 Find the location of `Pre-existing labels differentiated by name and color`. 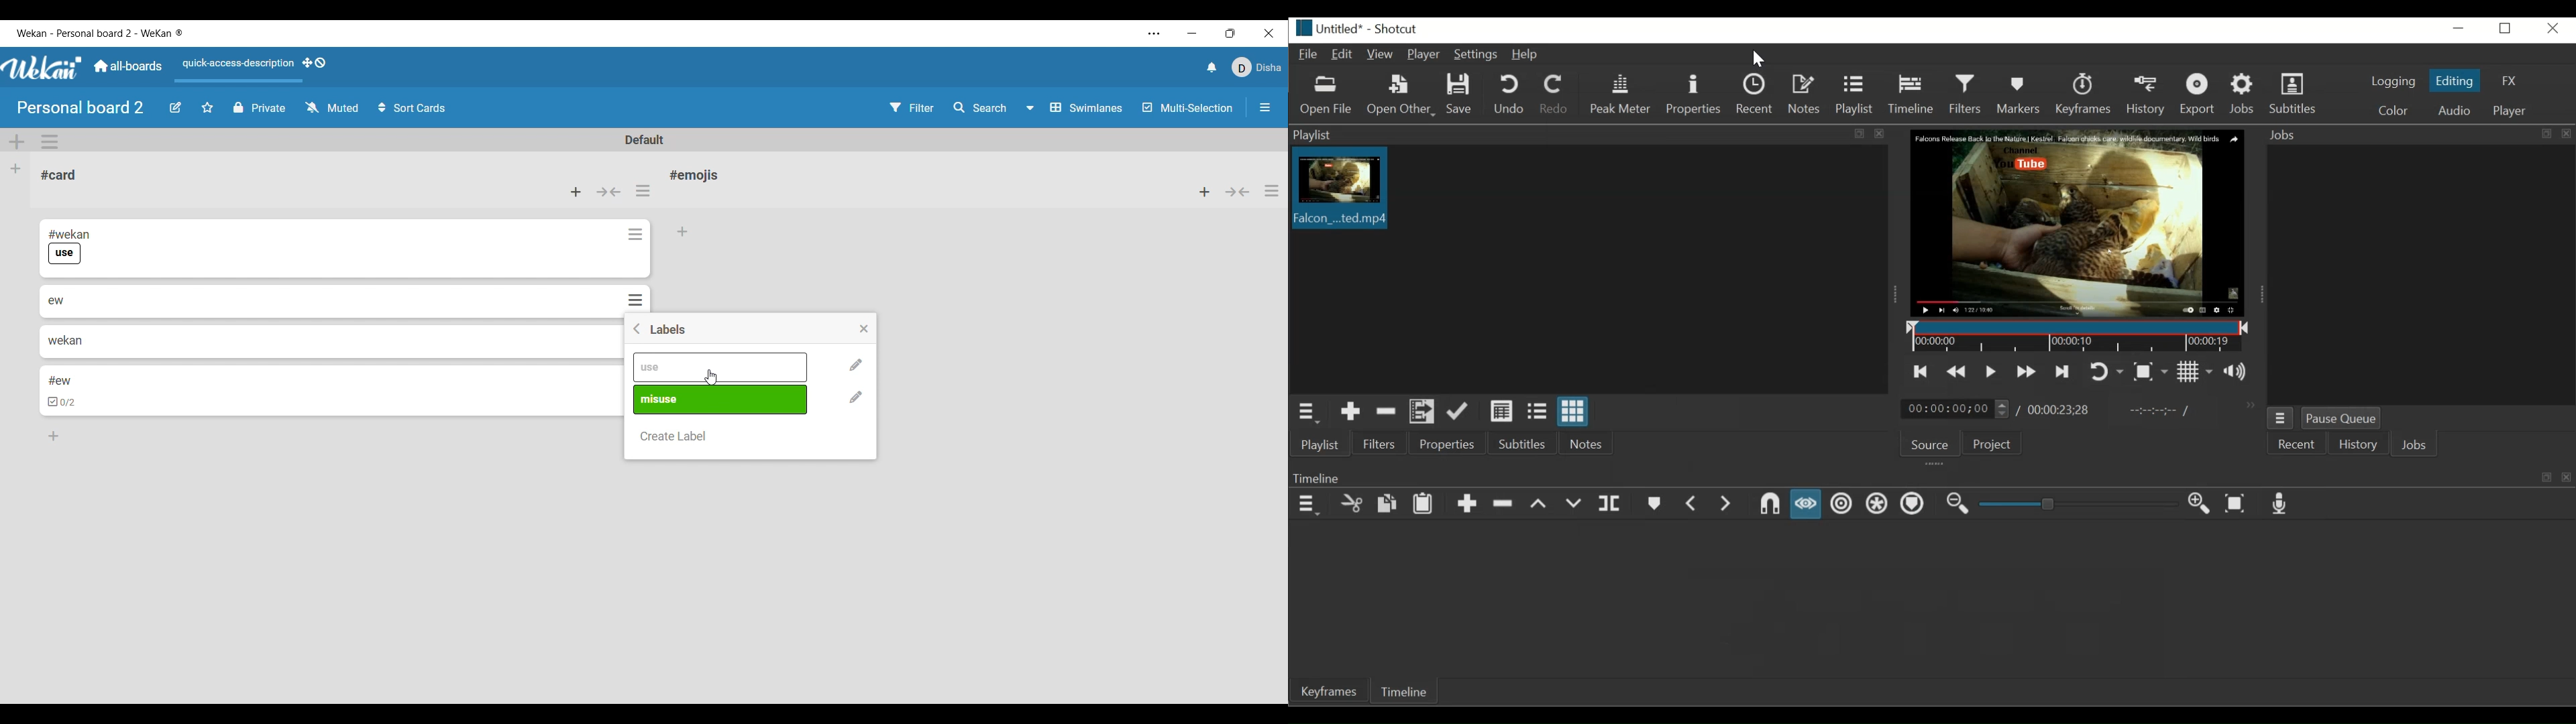

Pre-existing labels differentiated by name and color is located at coordinates (720, 401).